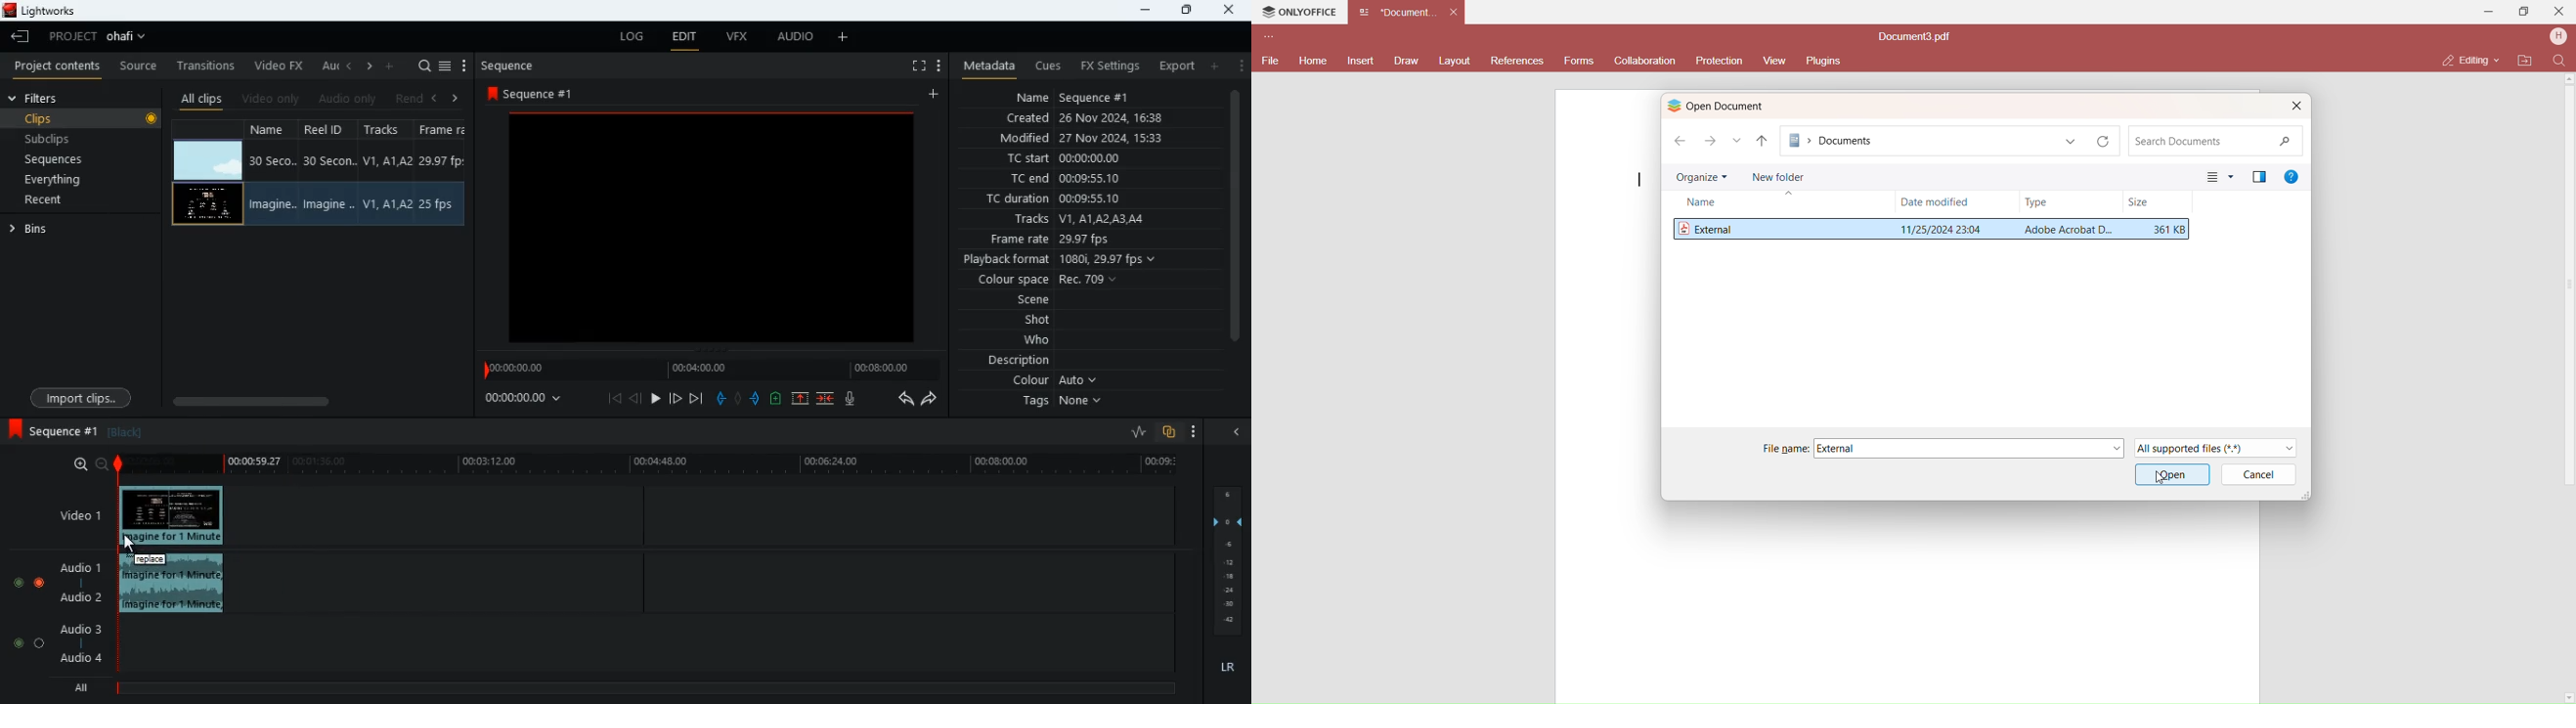 The width and height of the screenshot is (2576, 728). What do you see at coordinates (1701, 177) in the screenshot?
I see `Organize` at bounding box center [1701, 177].